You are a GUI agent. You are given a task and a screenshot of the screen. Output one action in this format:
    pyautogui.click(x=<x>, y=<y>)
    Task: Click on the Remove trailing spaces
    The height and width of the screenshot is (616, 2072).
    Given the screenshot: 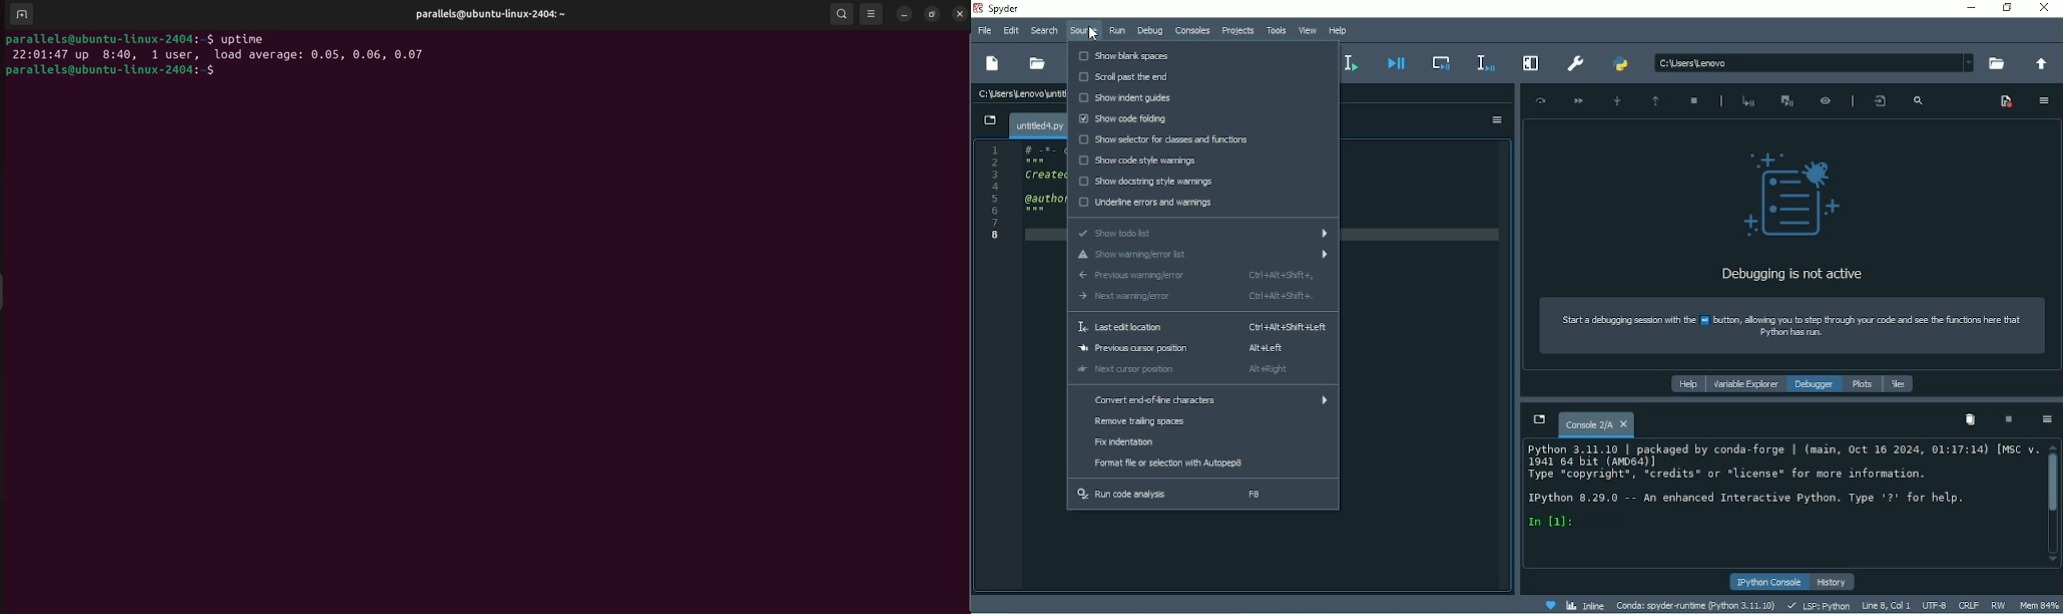 What is the action you would take?
    pyautogui.click(x=1209, y=421)
    